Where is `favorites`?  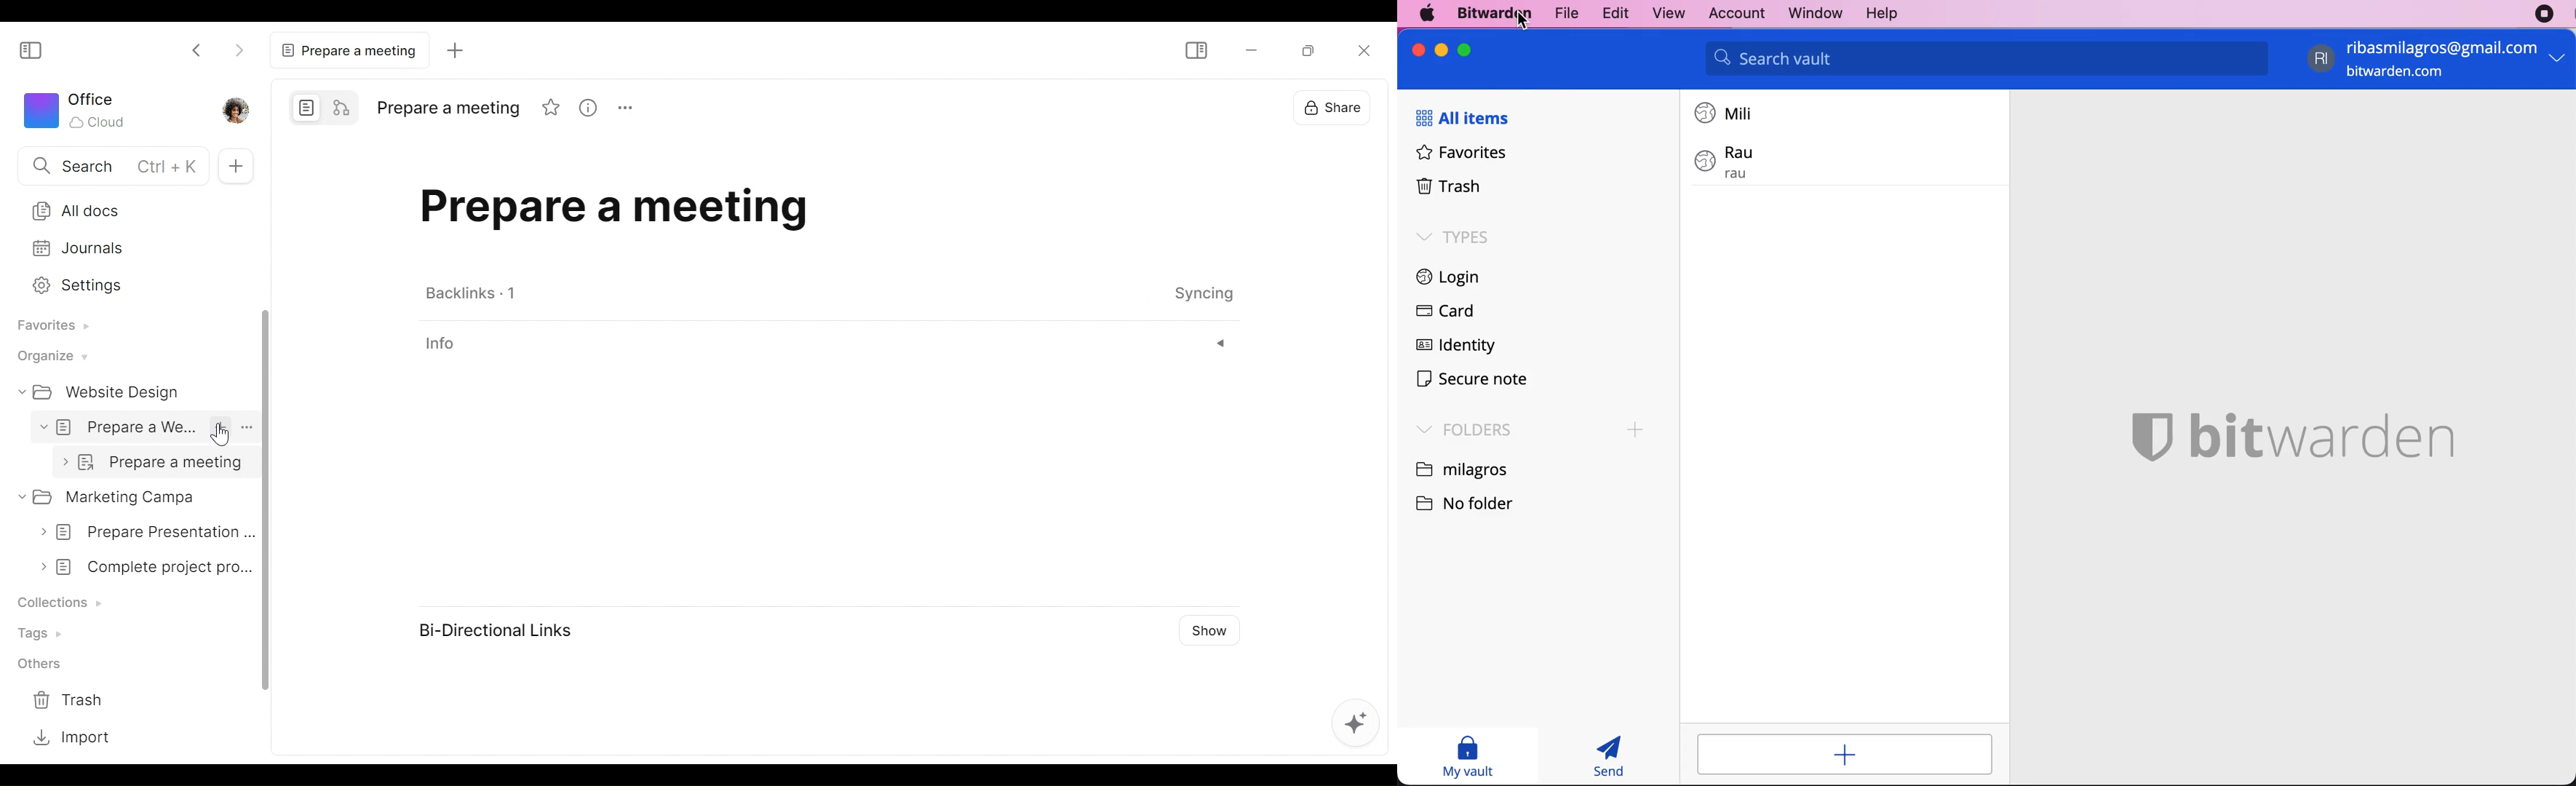 favorites is located at coordinates (1456, 156).